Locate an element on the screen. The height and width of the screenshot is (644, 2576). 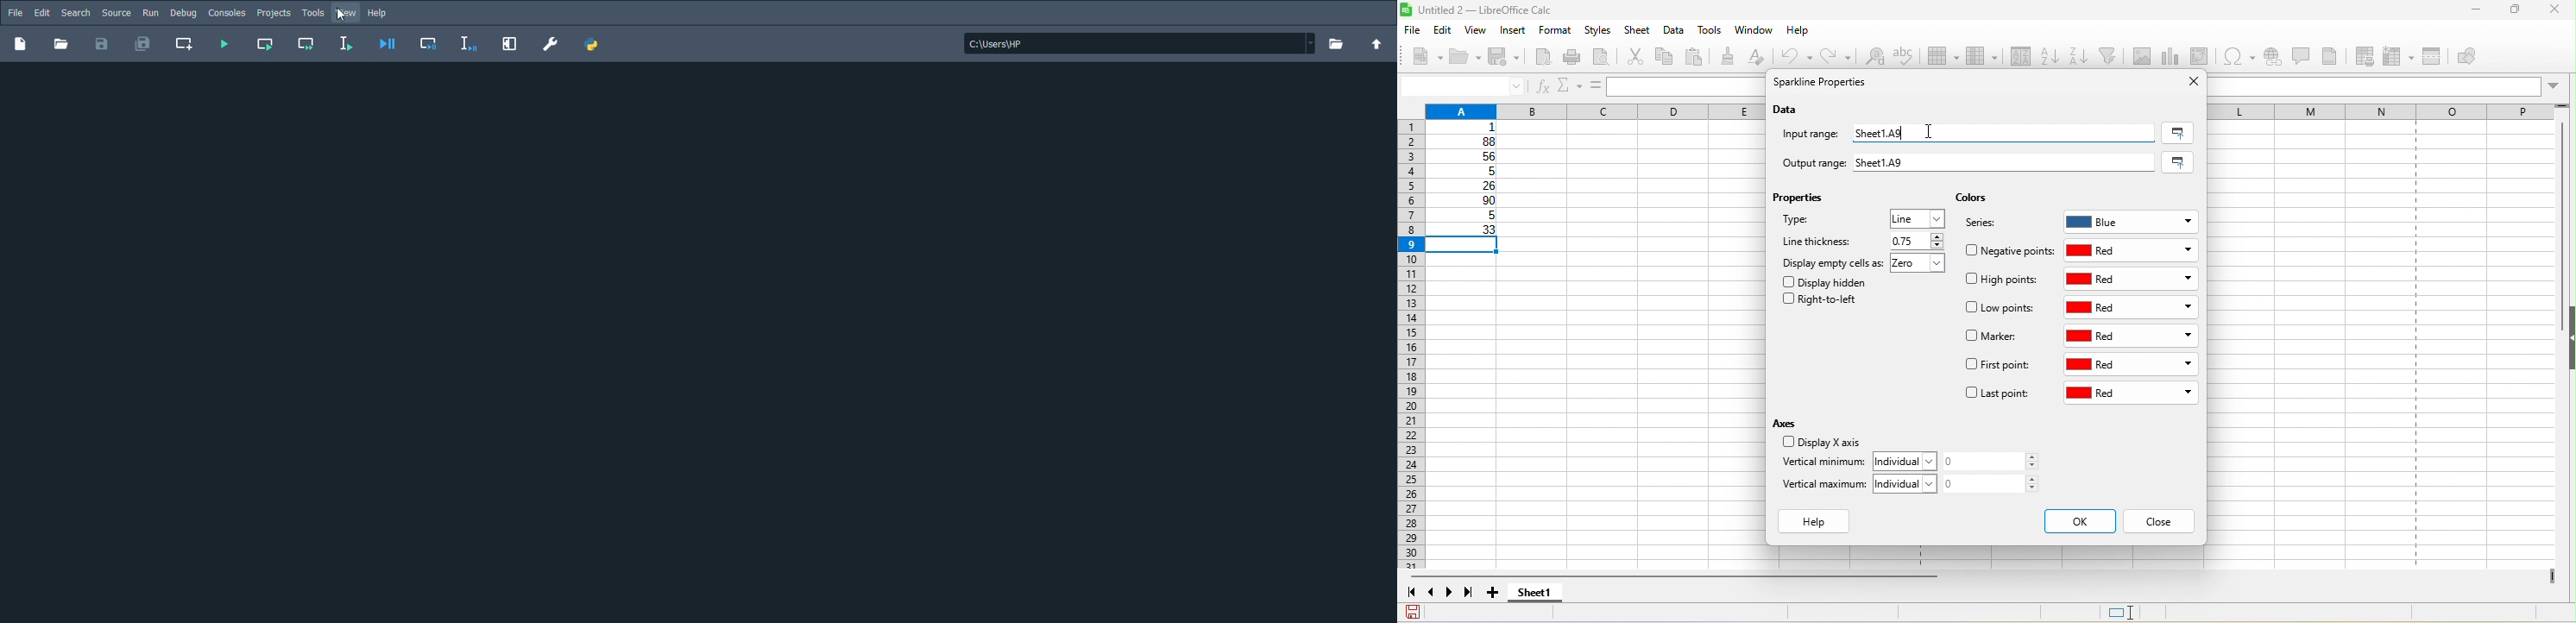
Run selection or current line is located at coordinates (346, 44).